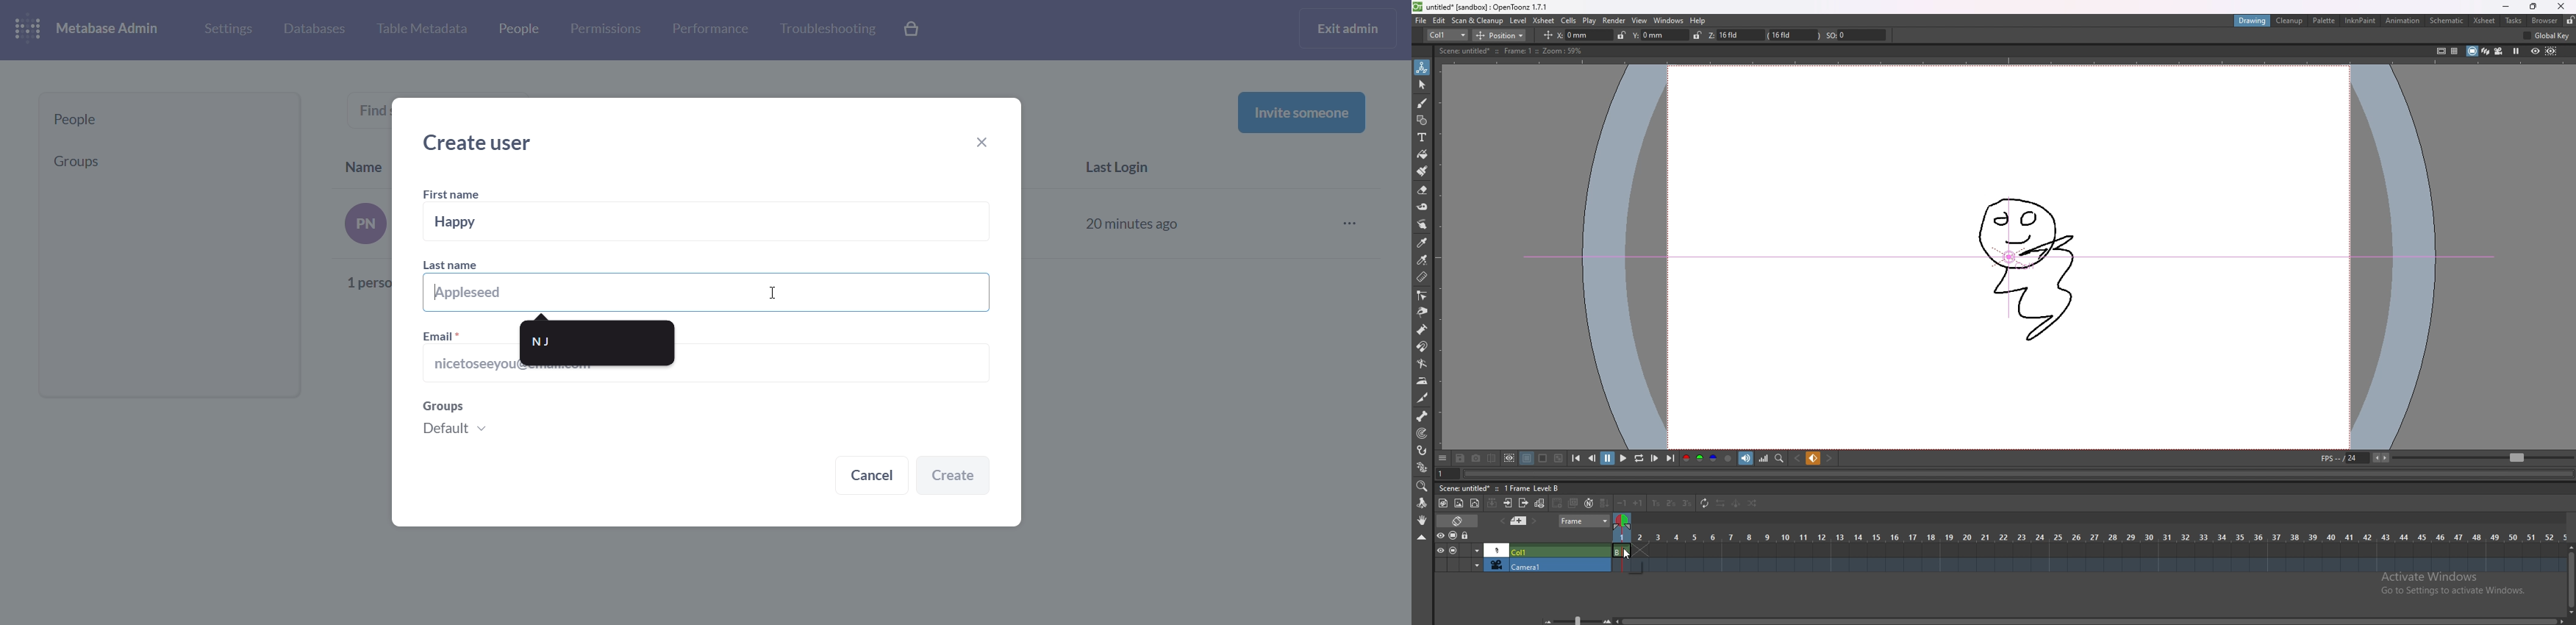  I want to click on more, so click(1354, 224).